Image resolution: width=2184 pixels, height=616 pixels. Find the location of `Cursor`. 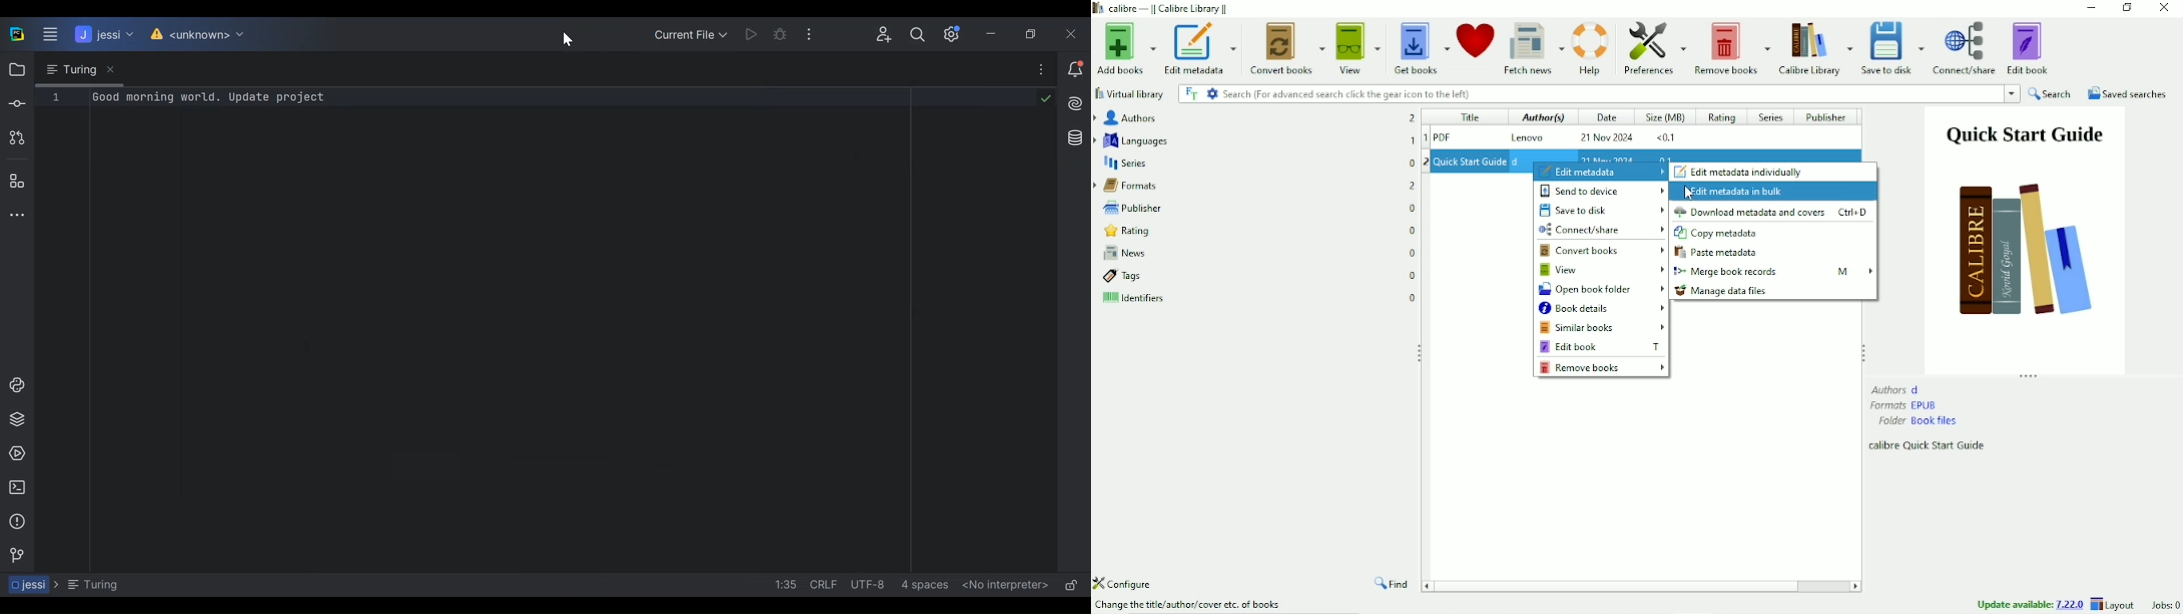

Cursor is located at coordinates (565, 38).